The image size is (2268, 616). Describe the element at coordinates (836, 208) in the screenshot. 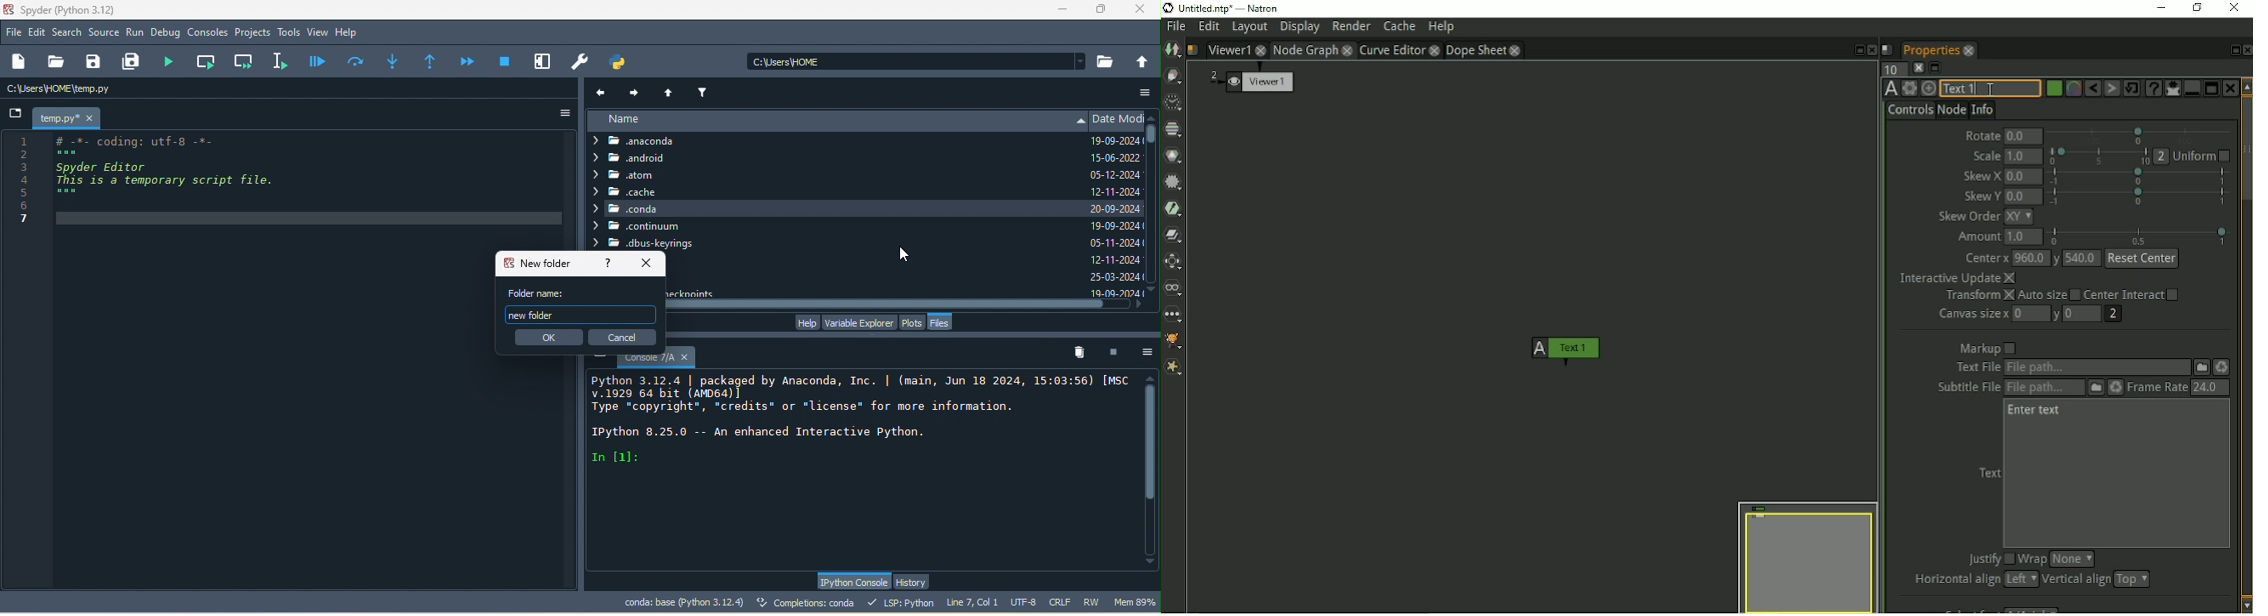

I see `conda` at that location.